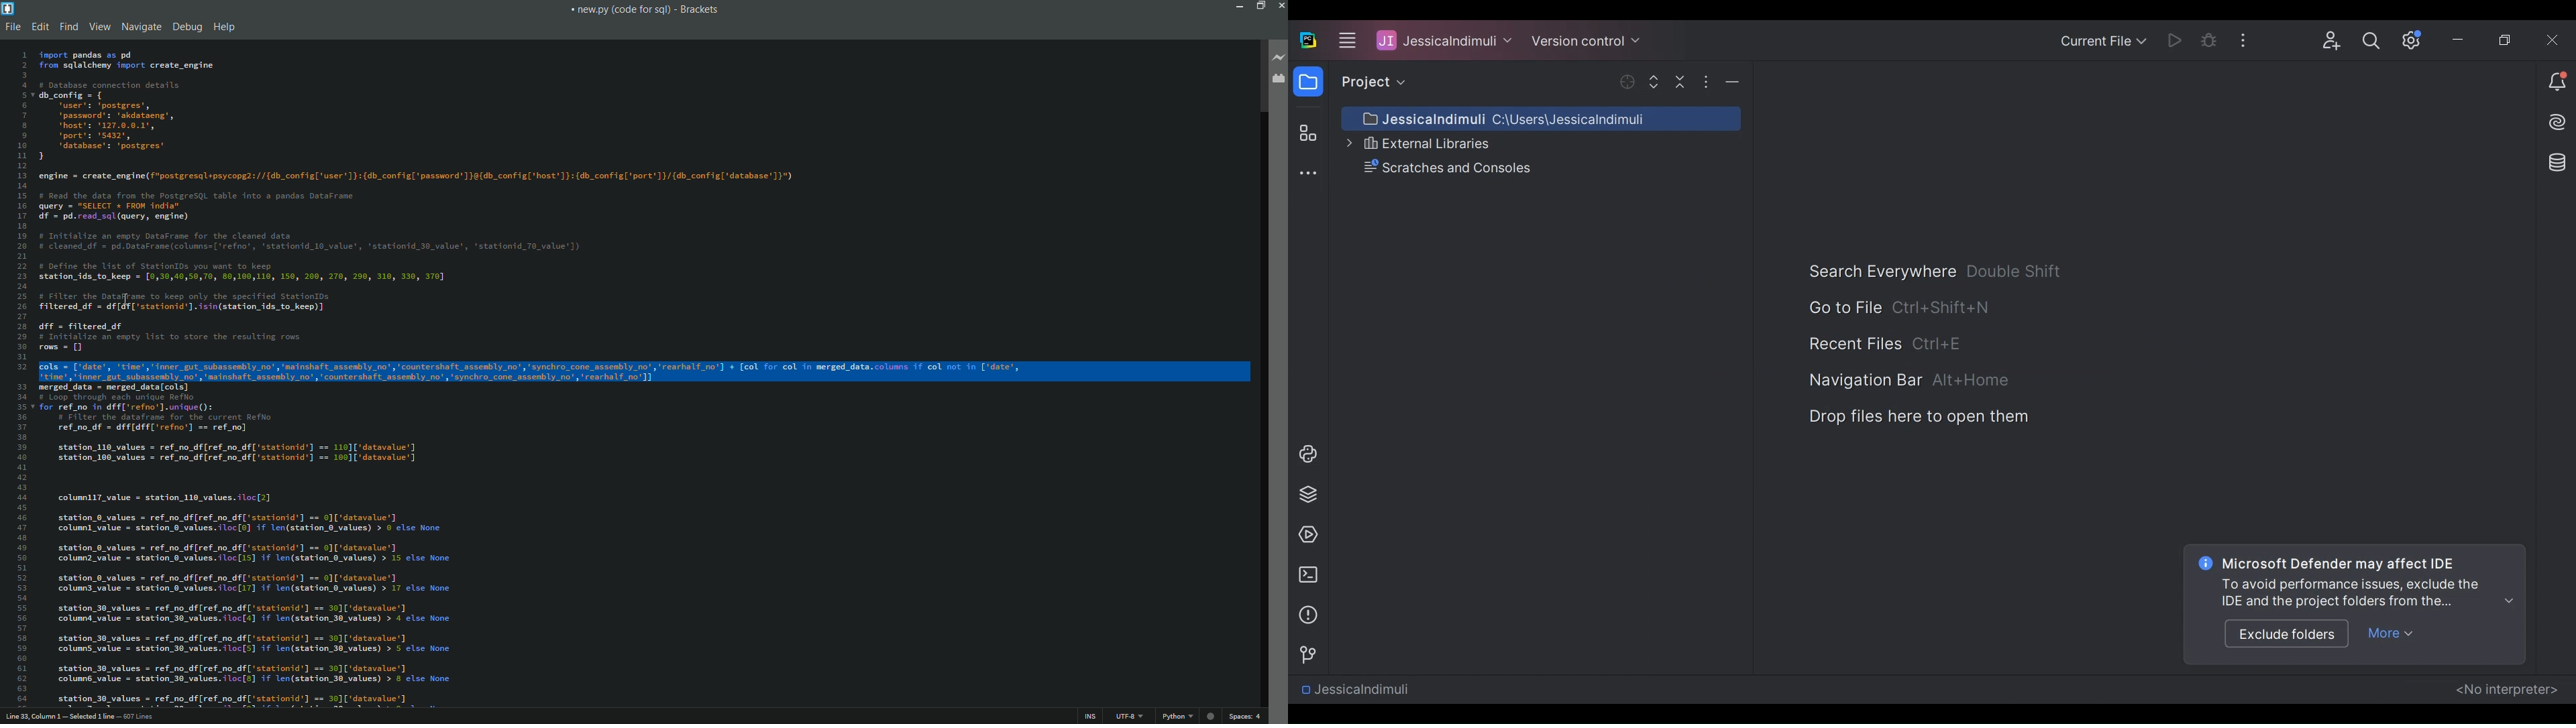 The image size is (2576, 728). Describe the element at coordinates (1734, 82) in the screenshot. I see `Hide` at that location.